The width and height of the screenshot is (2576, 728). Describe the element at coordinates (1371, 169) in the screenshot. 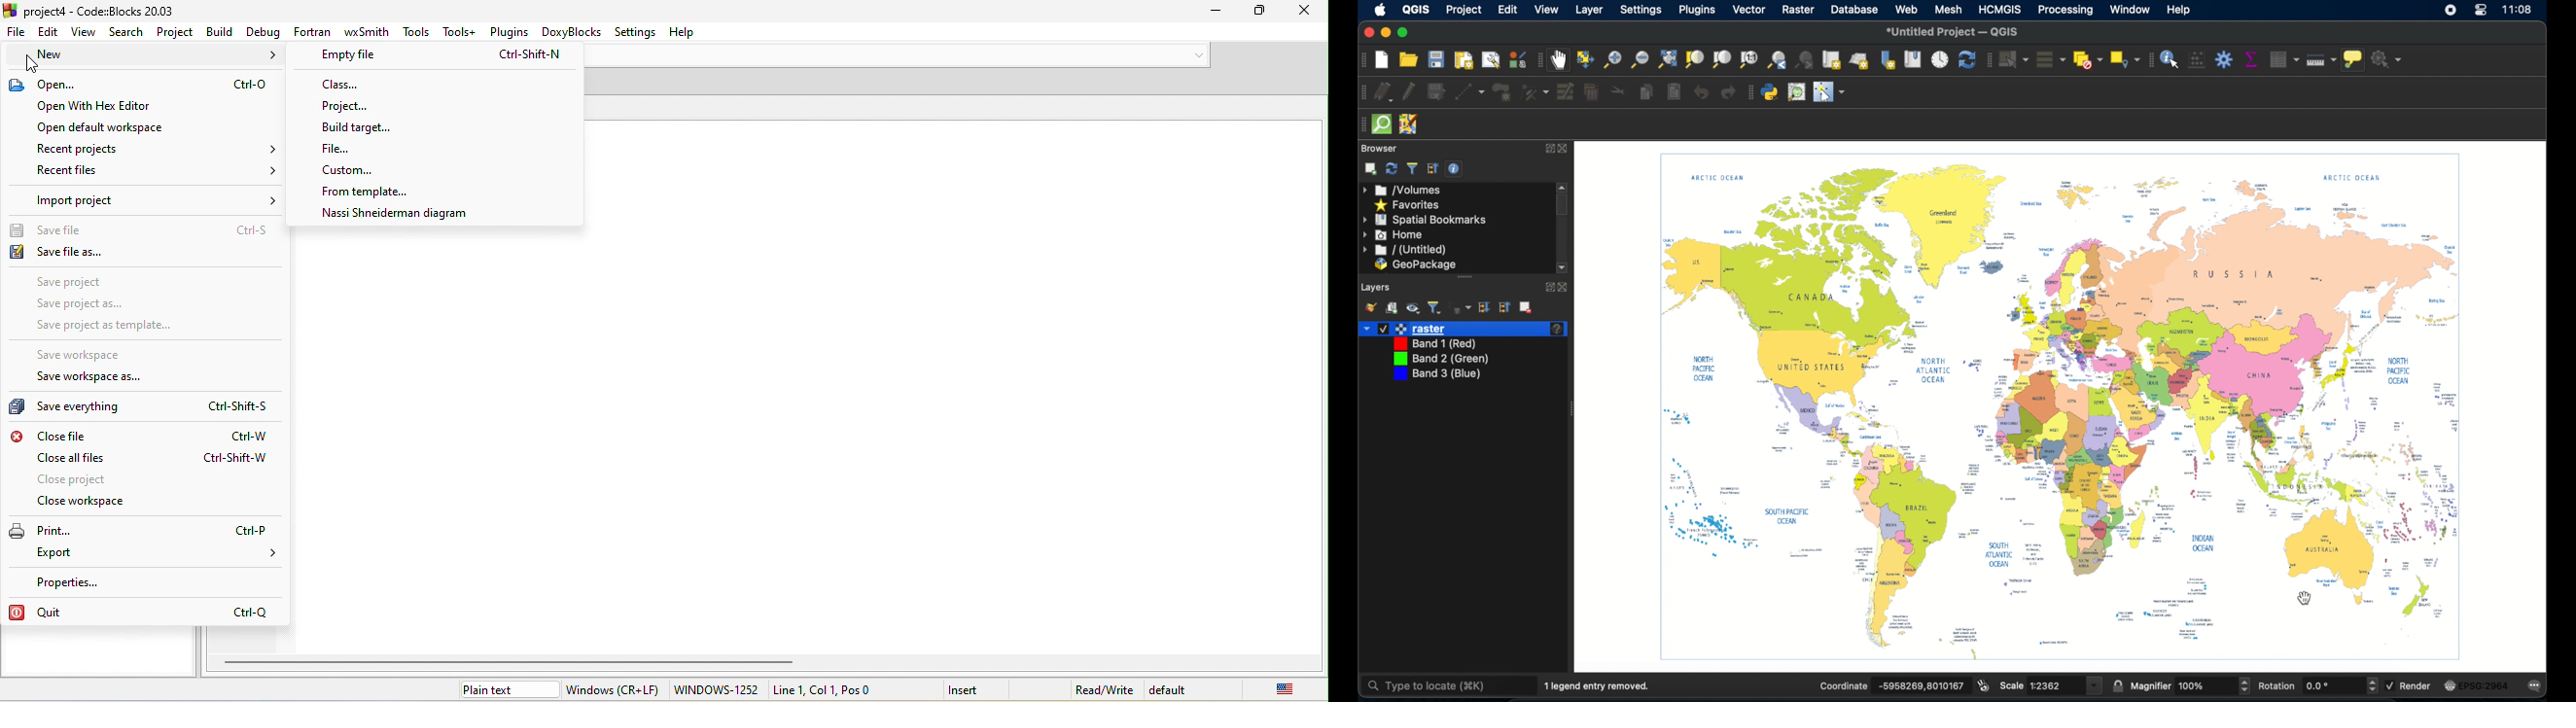

I see `add selected layers` at that location.